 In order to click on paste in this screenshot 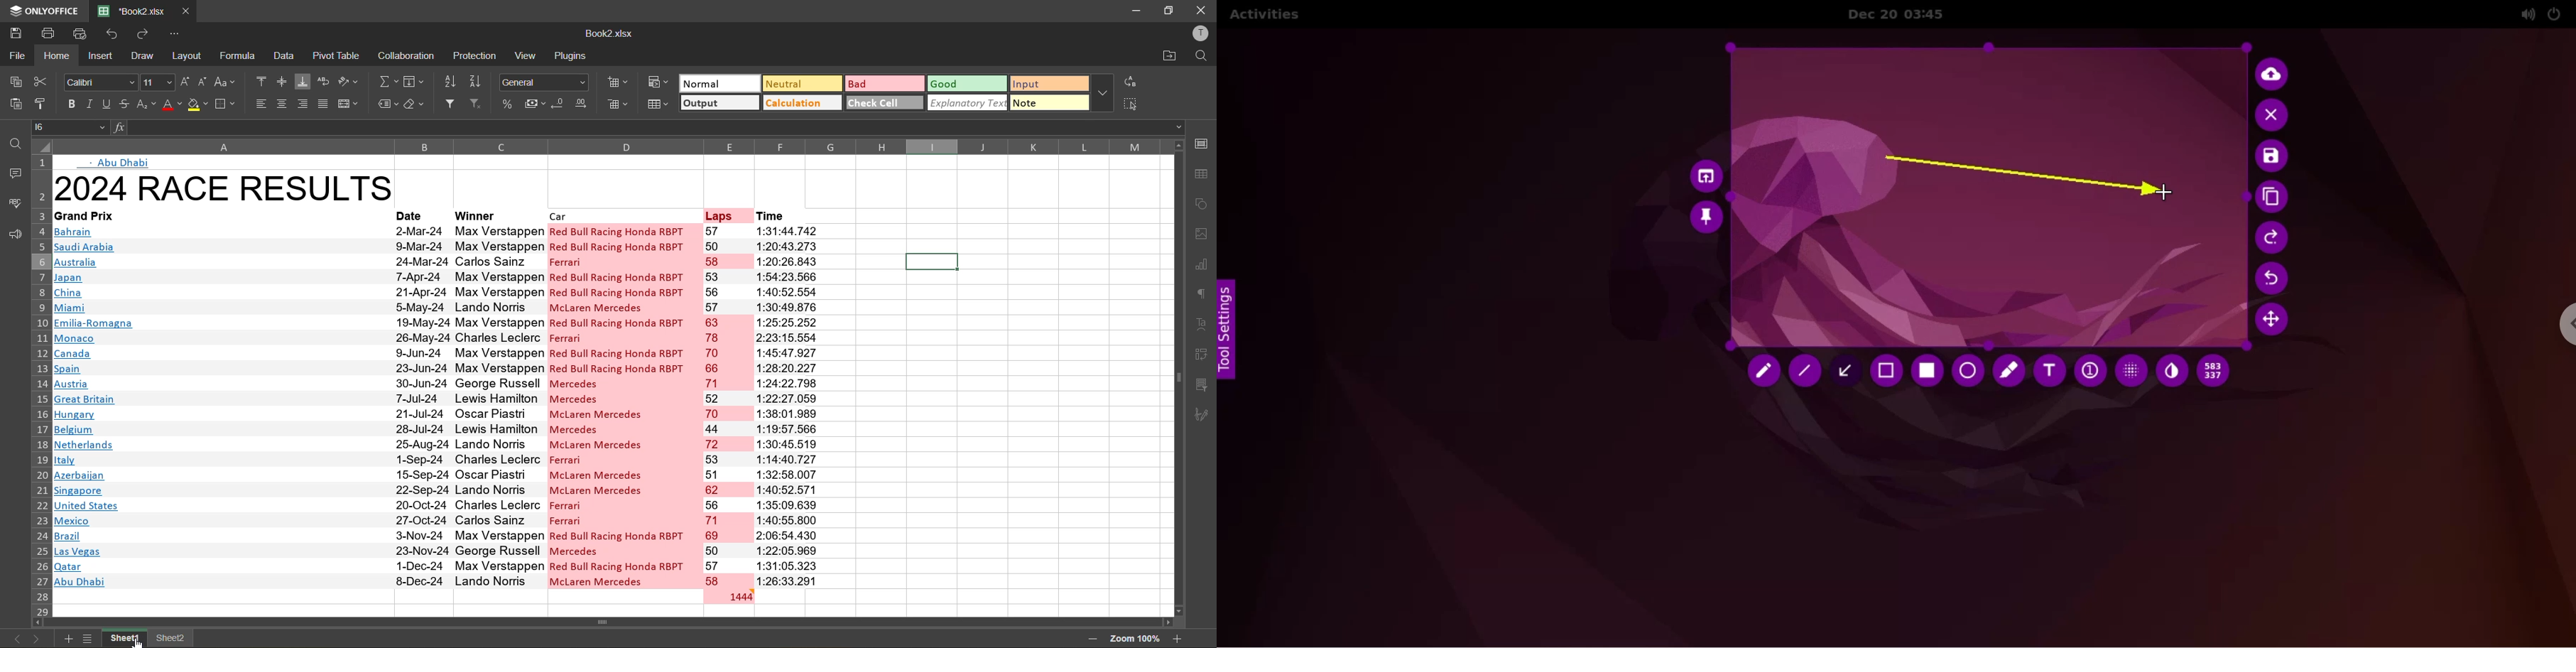, I will do `click(16, 107)`.